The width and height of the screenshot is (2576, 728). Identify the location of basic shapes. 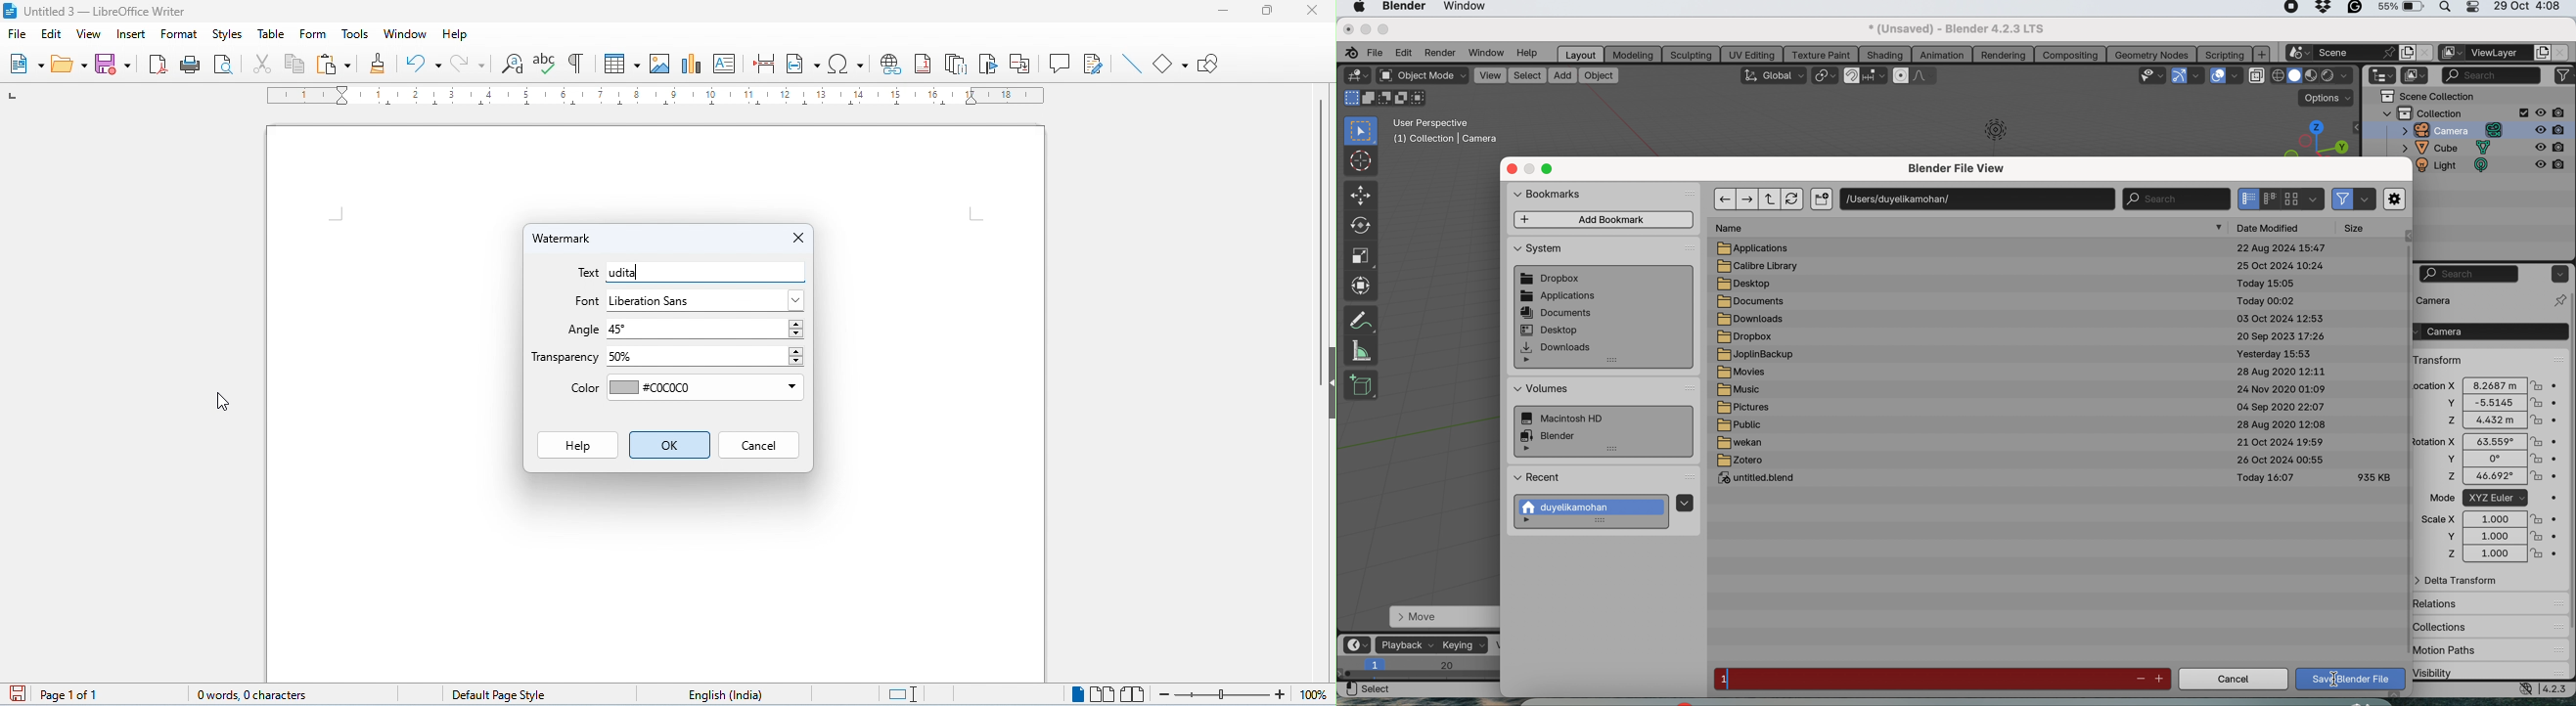
(1172, 65).